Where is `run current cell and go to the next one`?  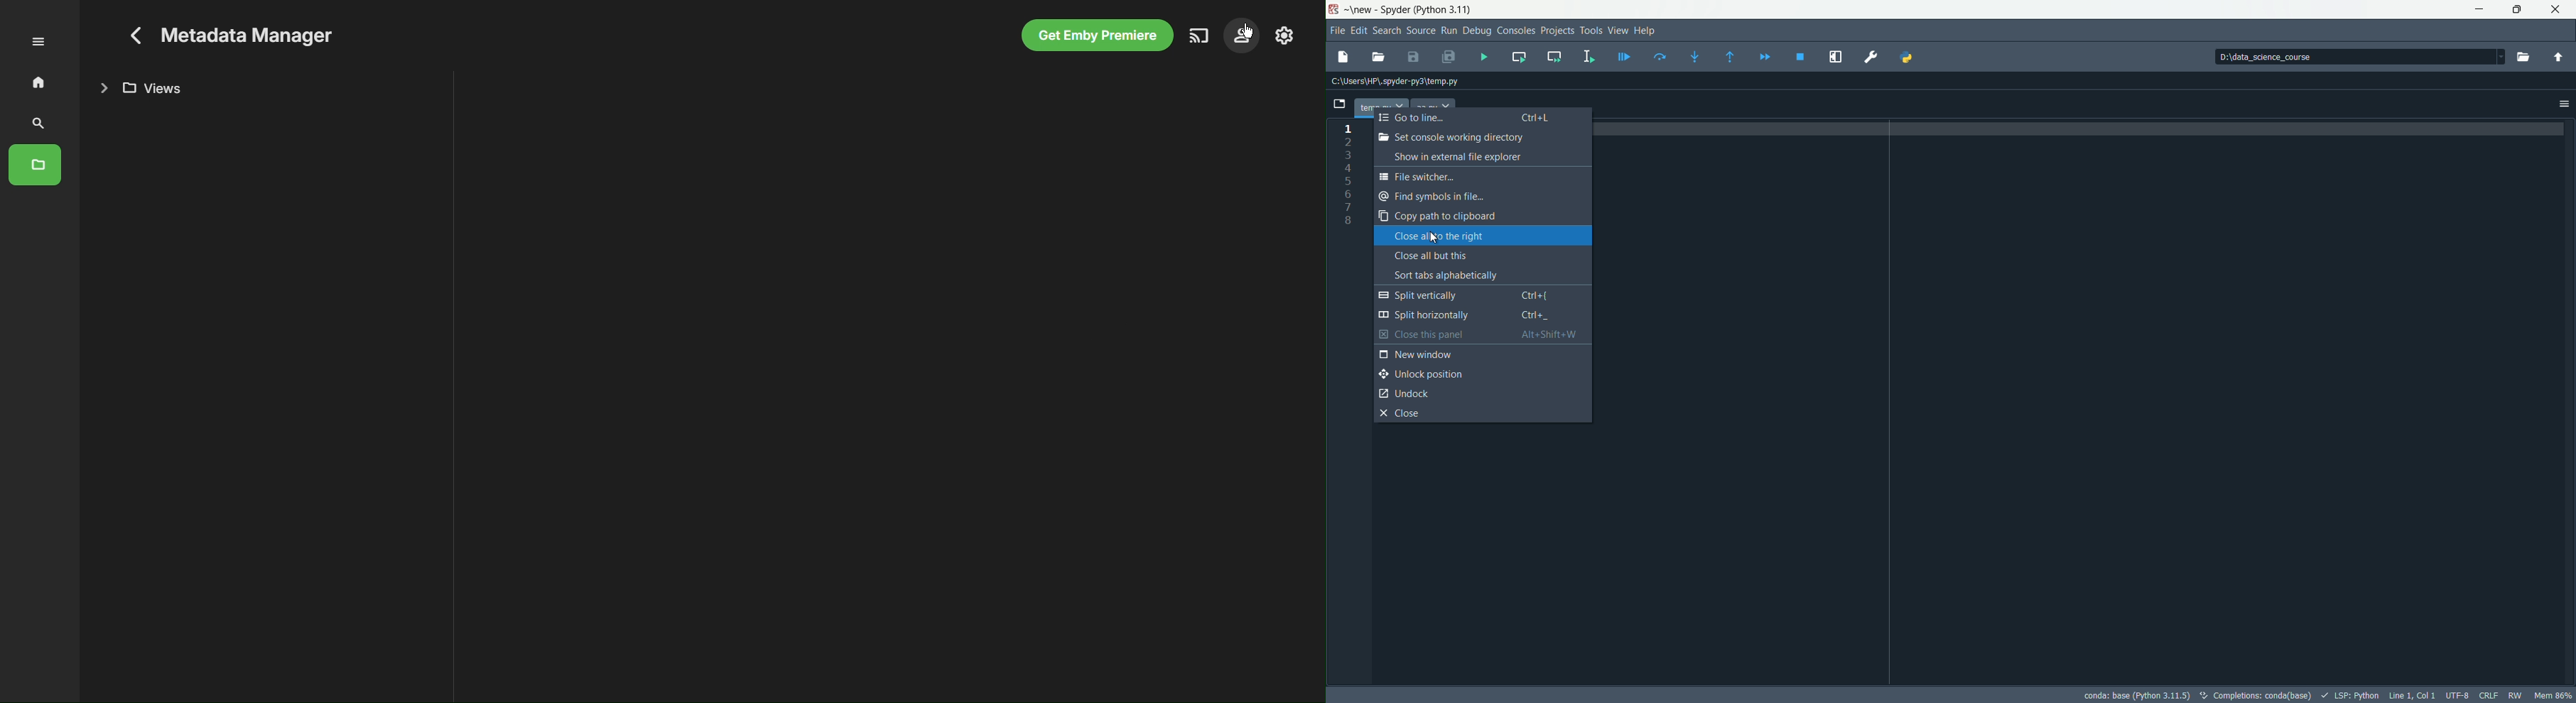
run current cell and go to the next one is located at coordinates (1555, 57).